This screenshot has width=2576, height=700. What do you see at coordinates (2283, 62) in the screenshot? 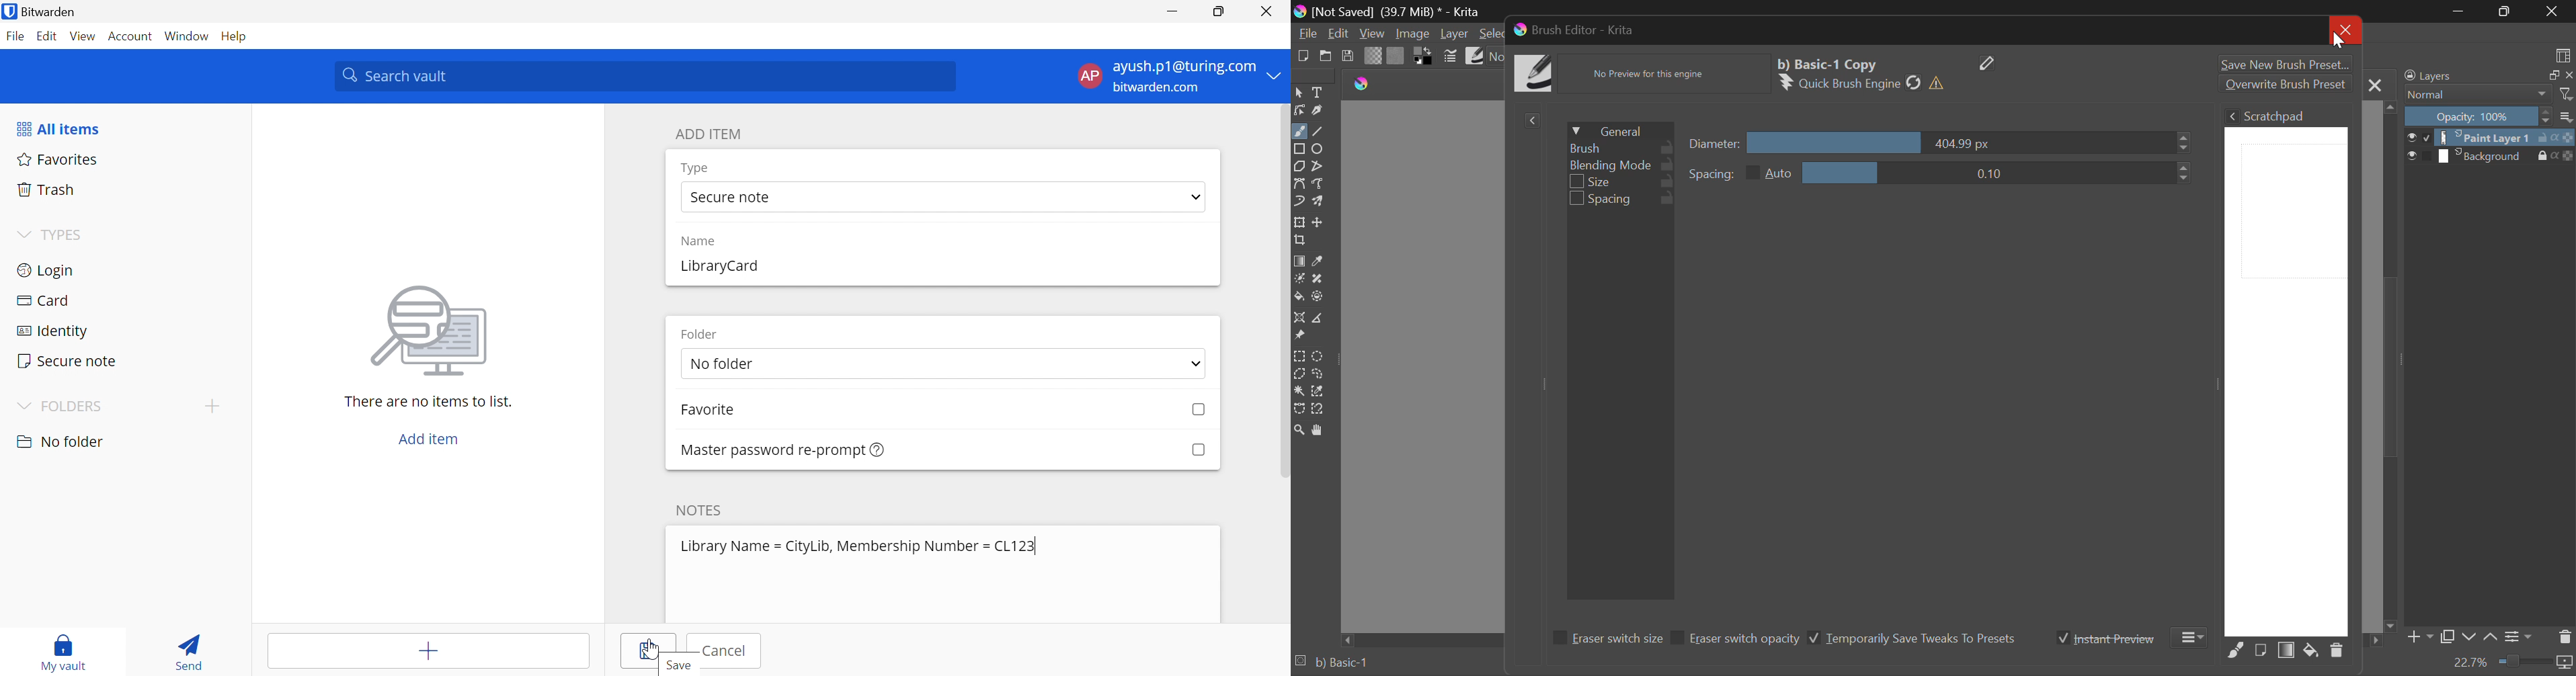
I see `Save New Brush preset` at bounding box center [2283, 62].